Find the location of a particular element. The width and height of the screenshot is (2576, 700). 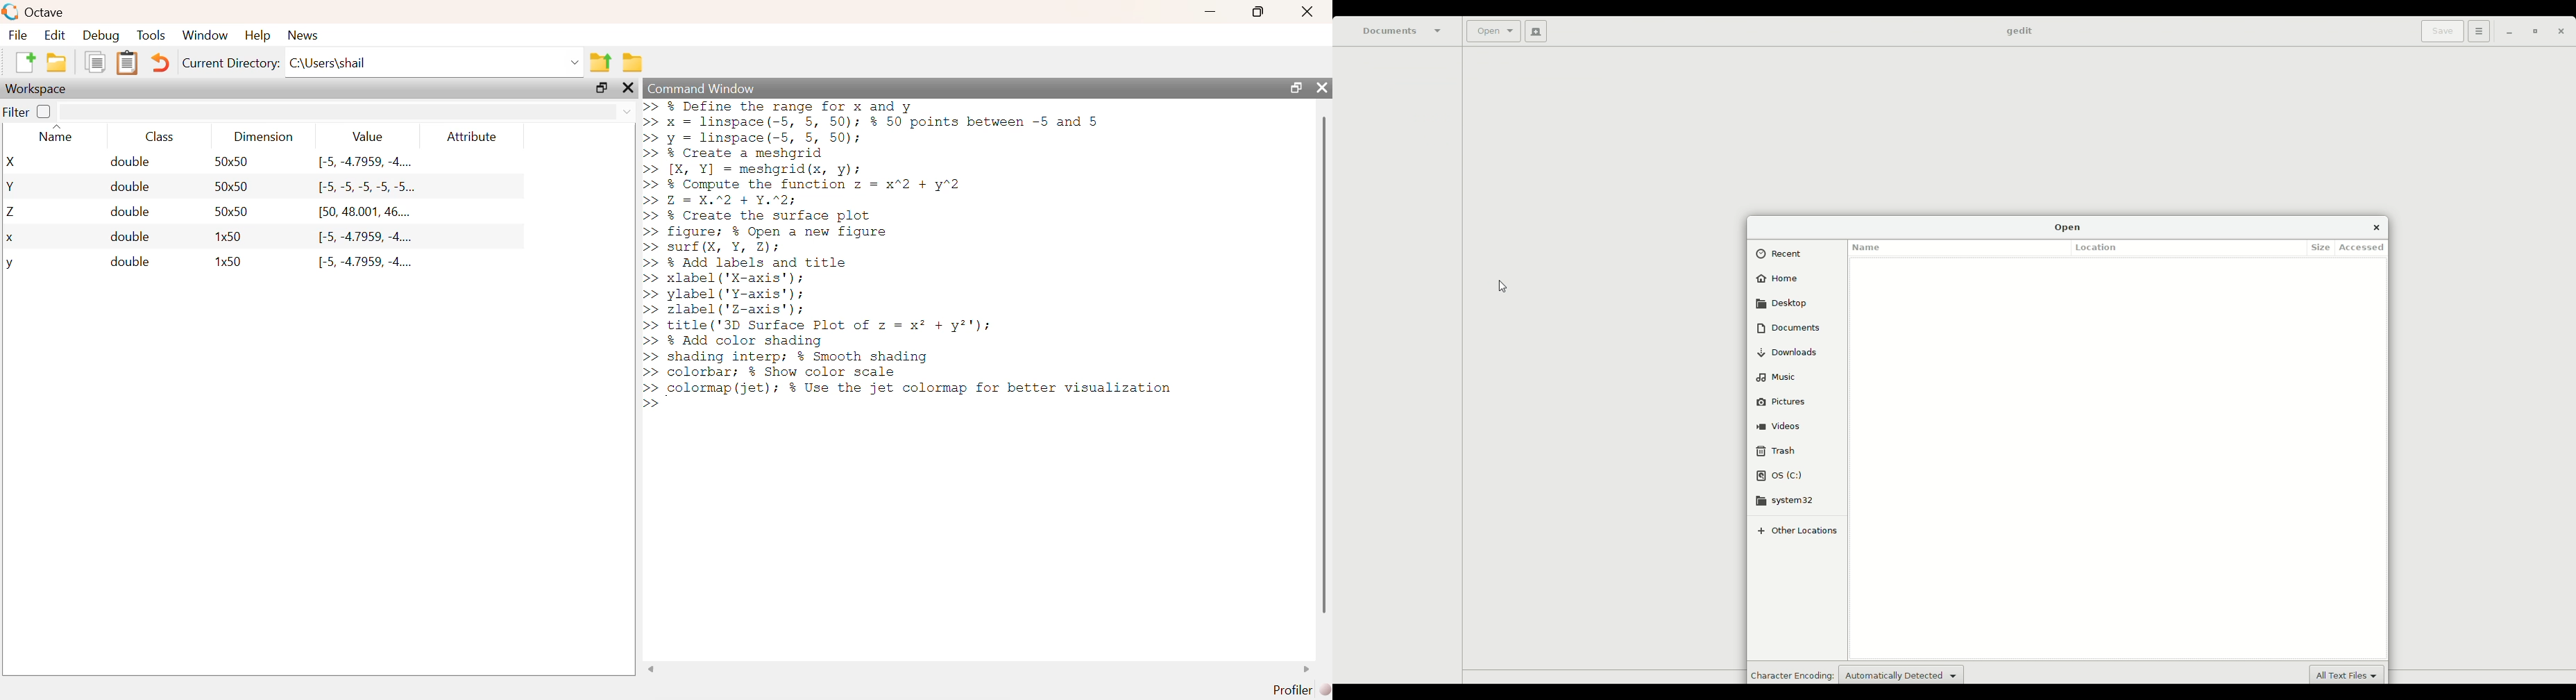

close is located at coordinates (627, 88).